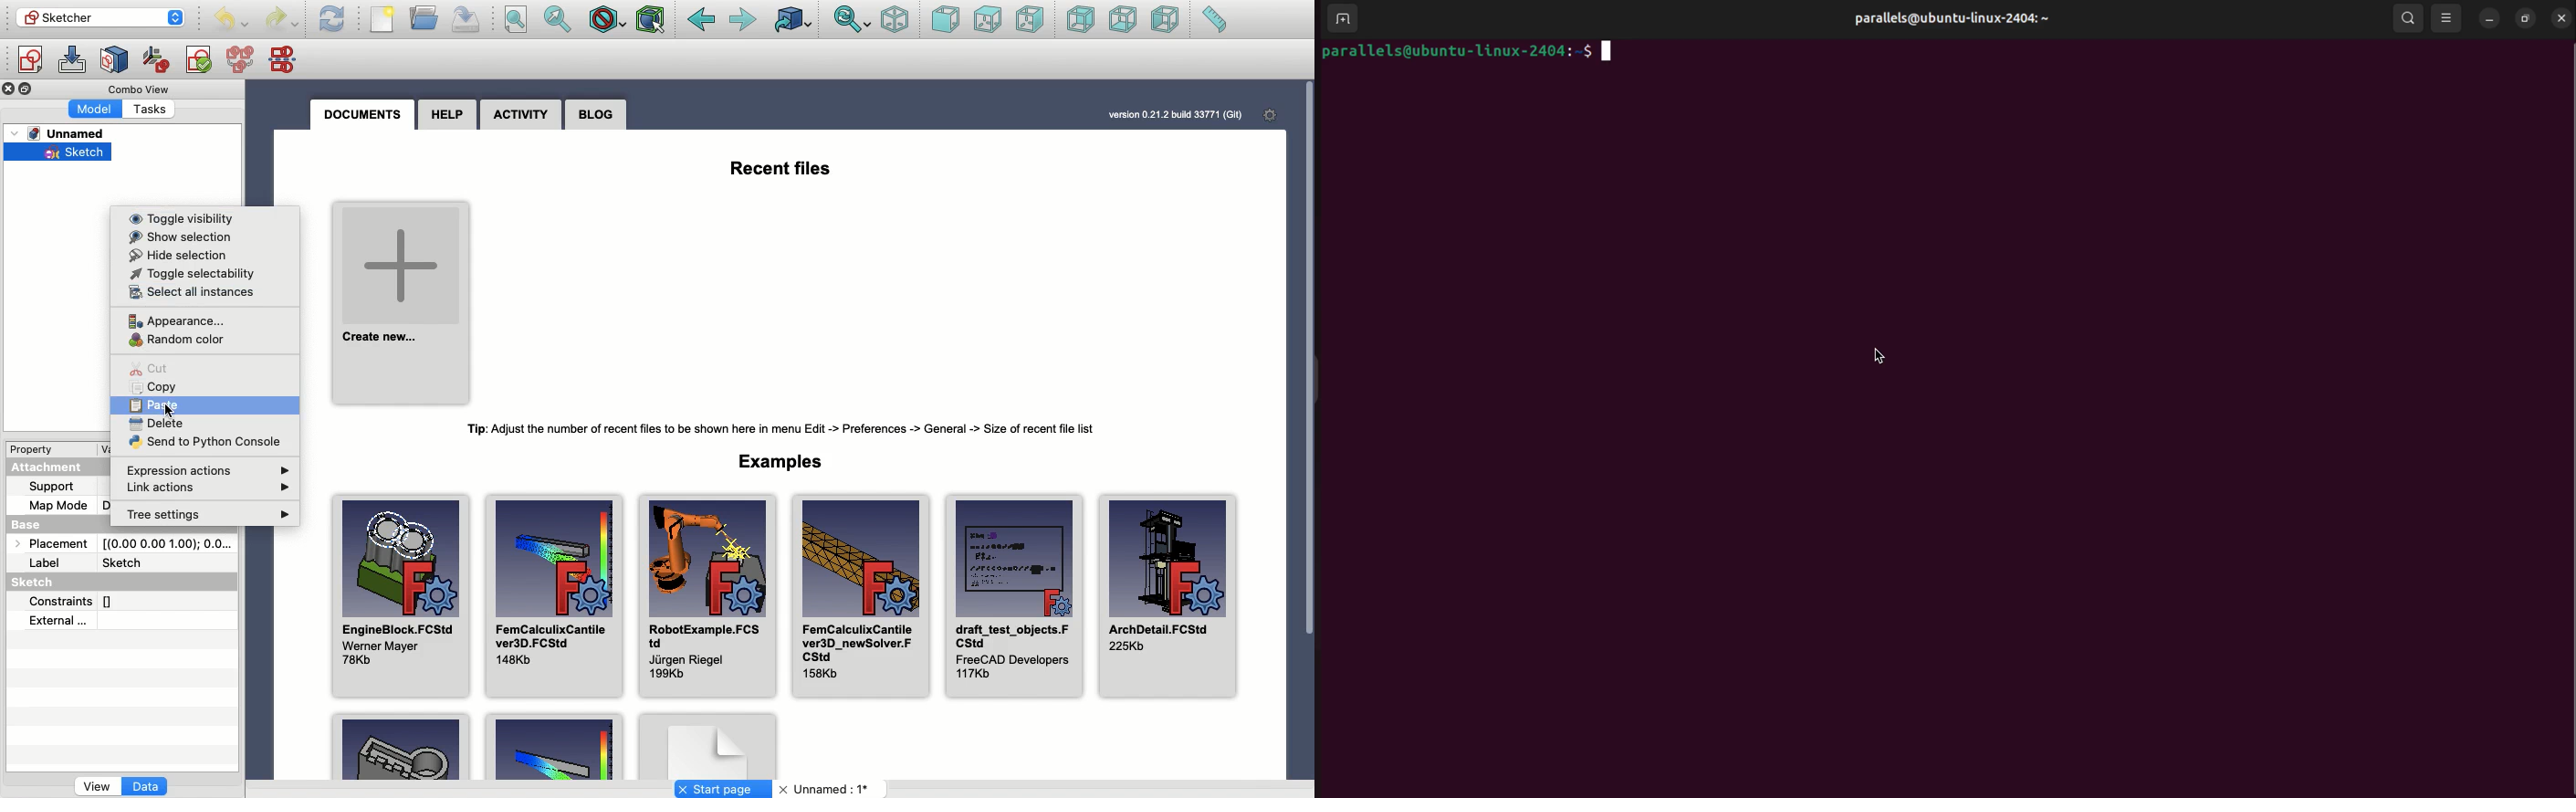 The image size is (2576, 812). I want to click on Documents, so click(368, 115).